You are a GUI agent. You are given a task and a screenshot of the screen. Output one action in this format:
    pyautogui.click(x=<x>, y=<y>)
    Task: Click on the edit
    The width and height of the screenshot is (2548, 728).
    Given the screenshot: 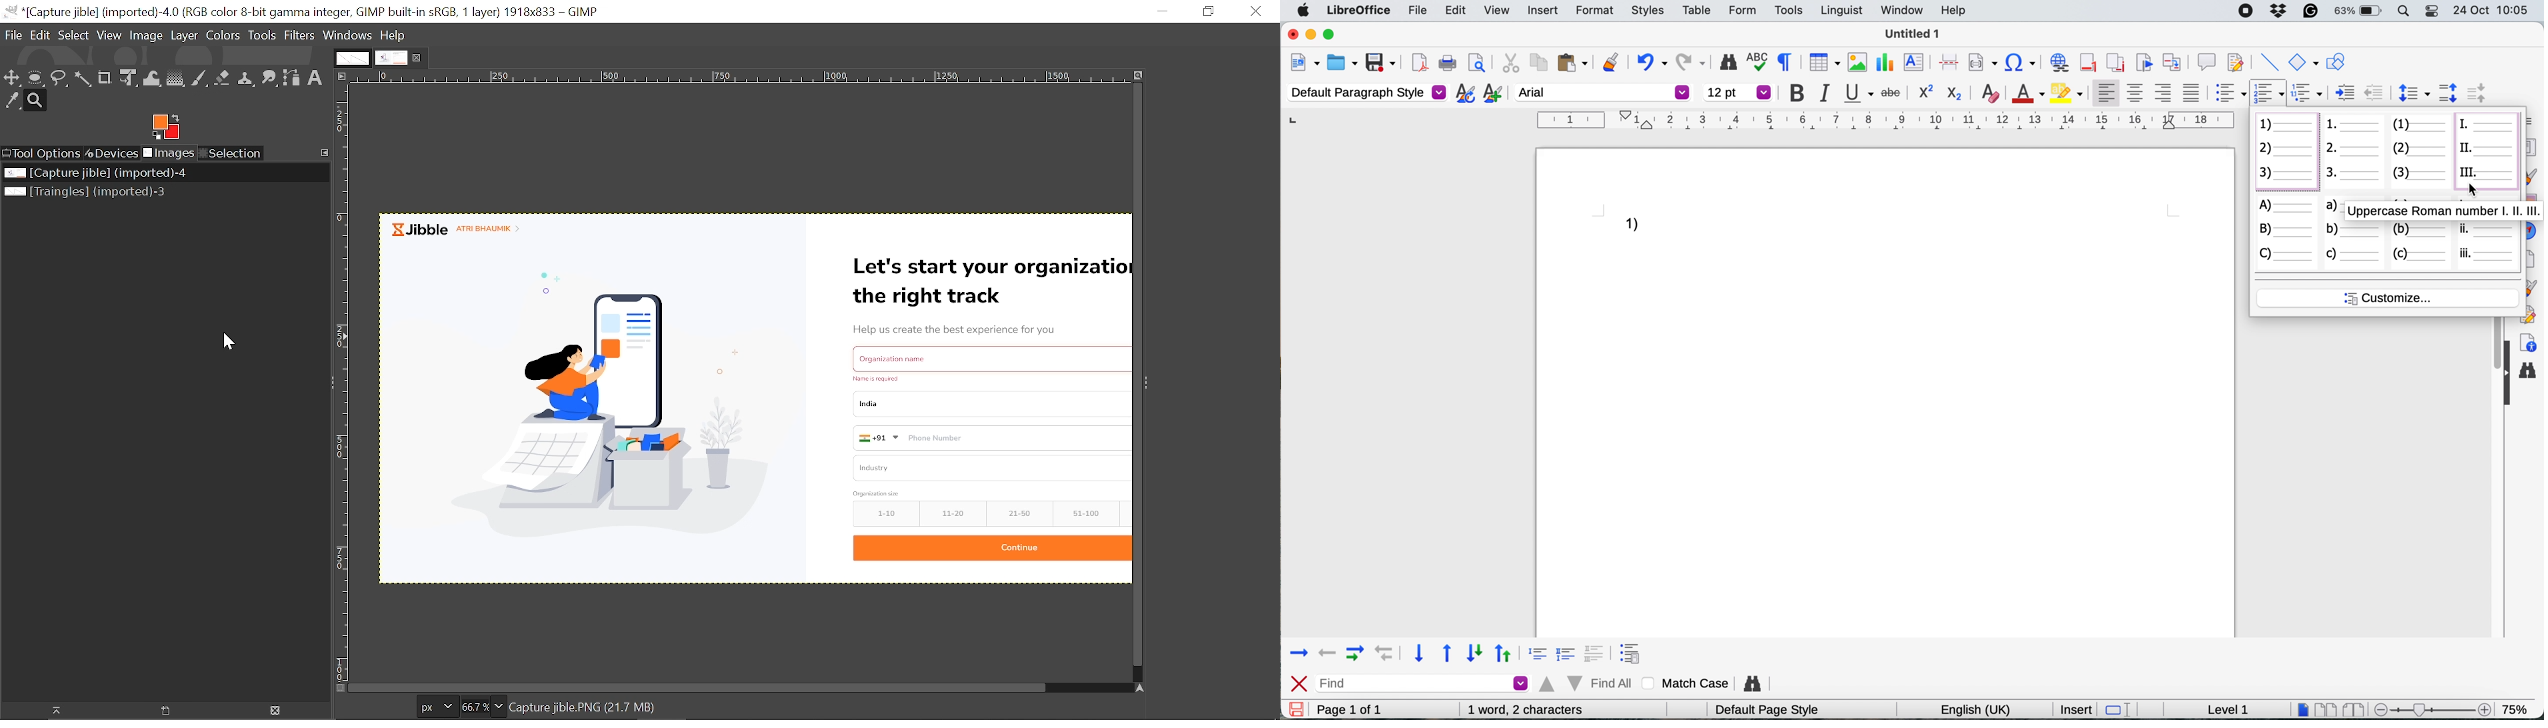 What is the action you would take?
    pyautogui.click(x=1457, y=10)
    